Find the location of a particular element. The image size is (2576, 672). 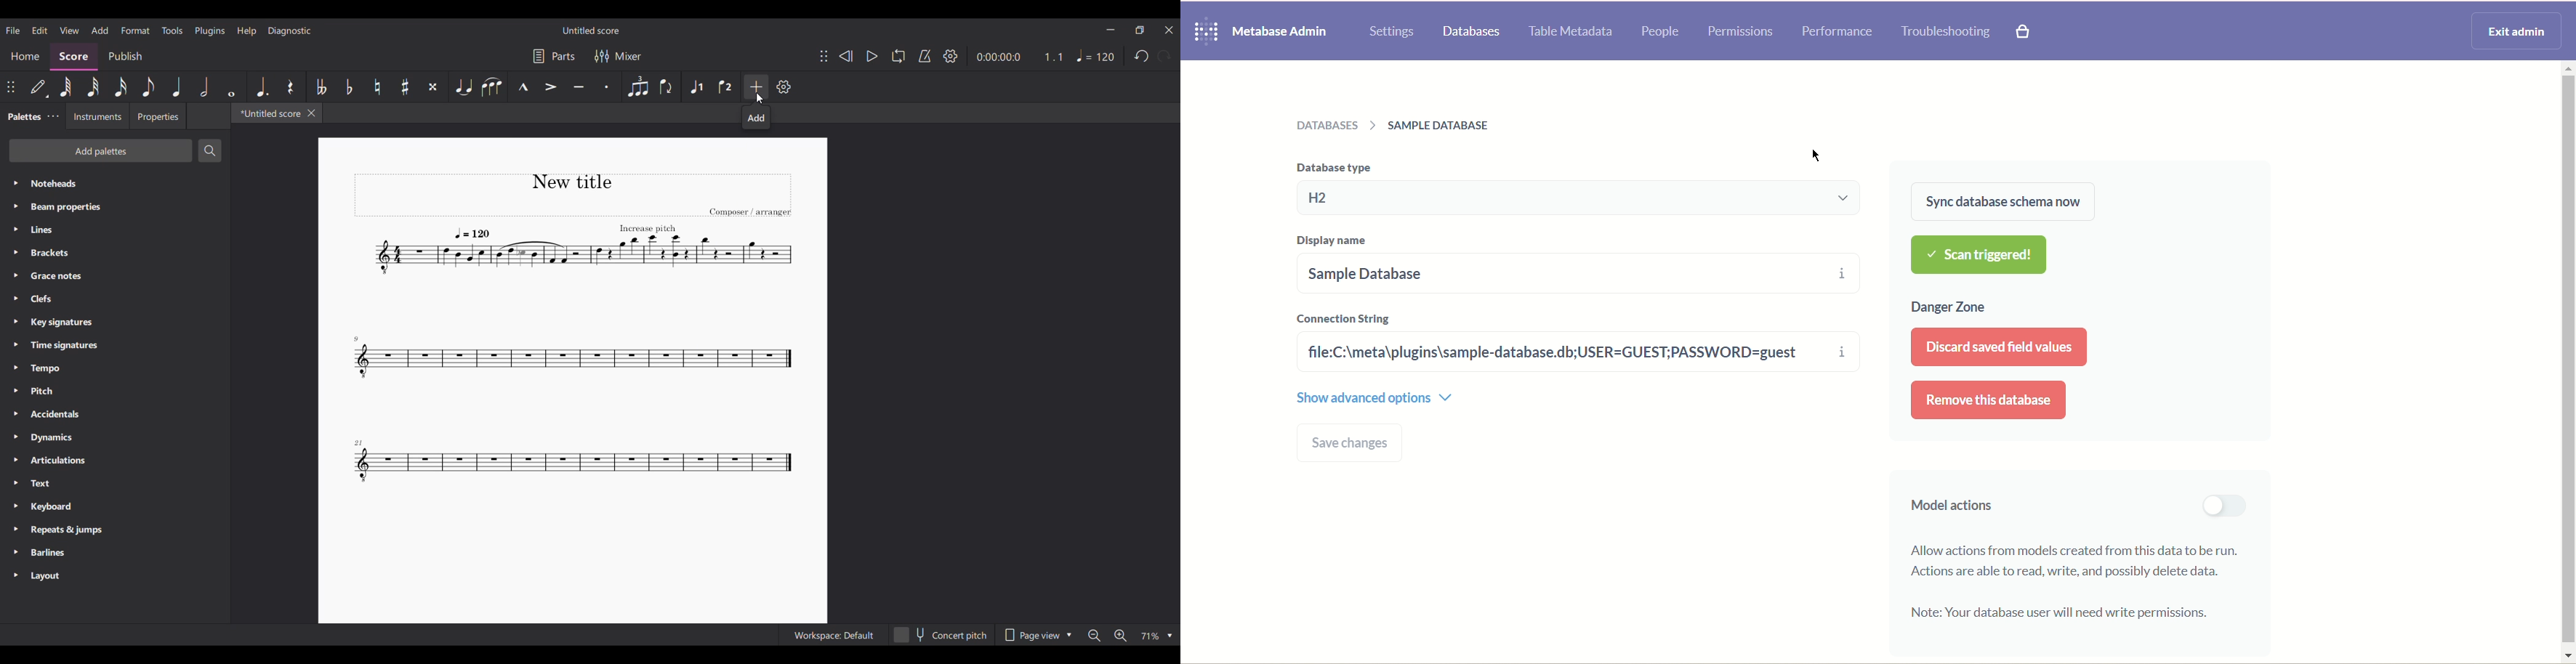

Staccato is located at coordinates (607, 87).